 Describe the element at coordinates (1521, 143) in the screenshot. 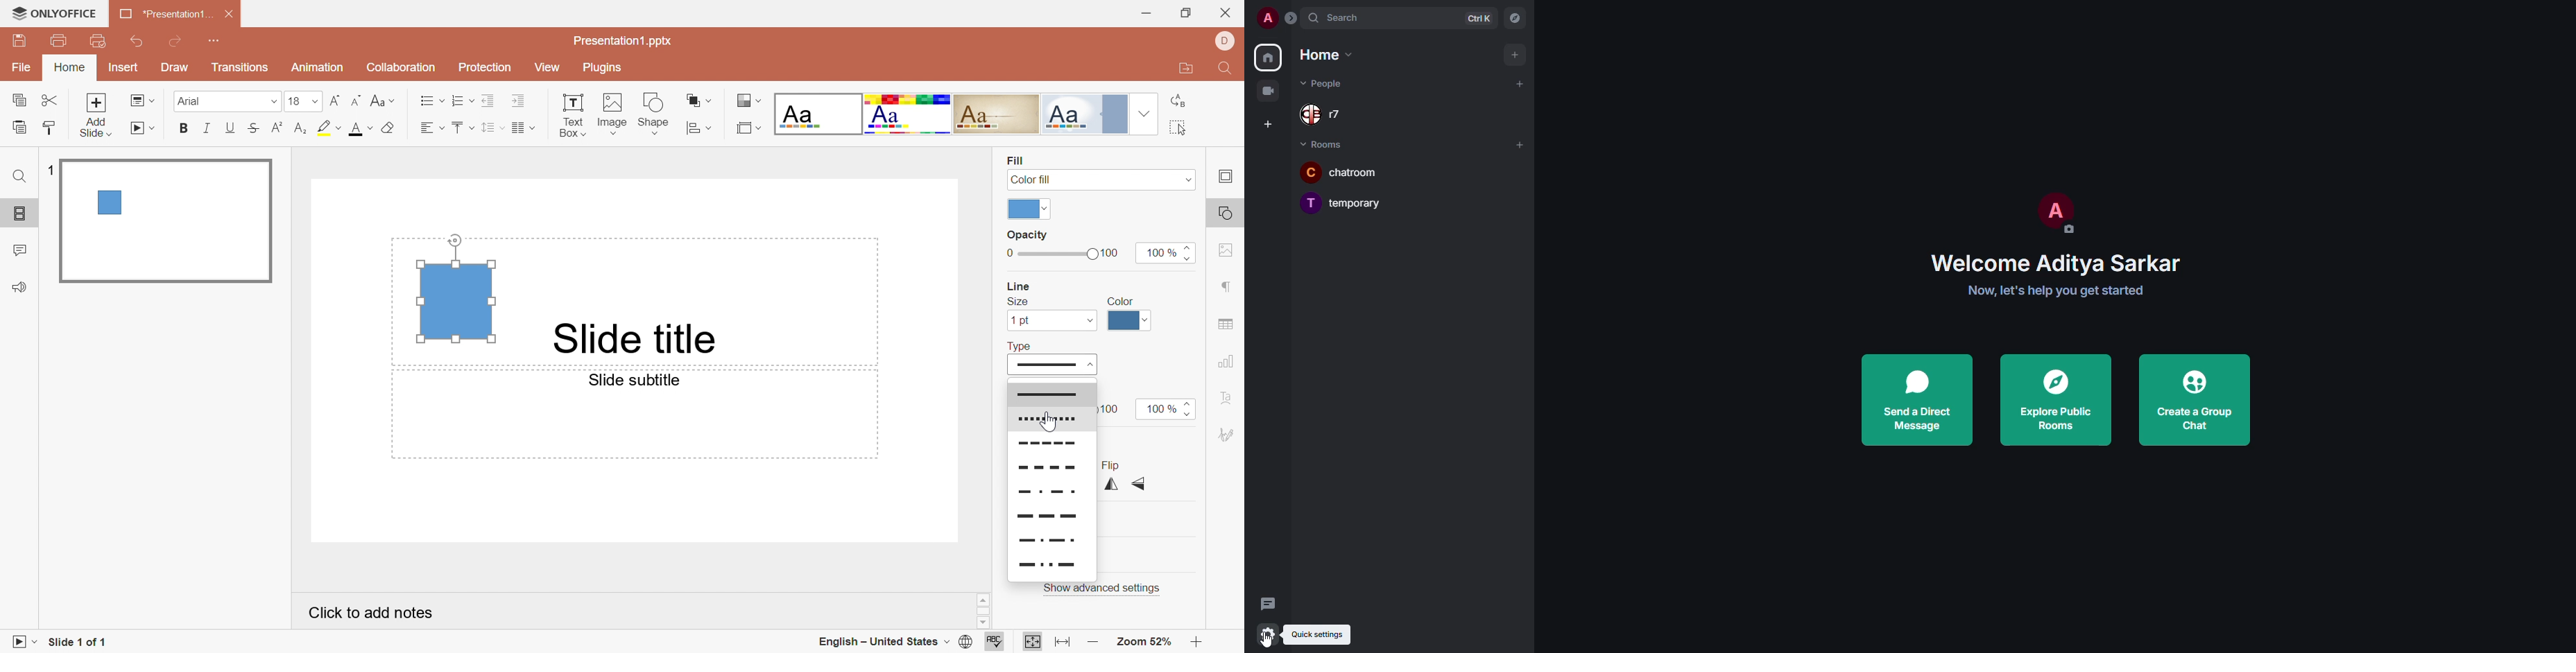

I see `add` at that location.